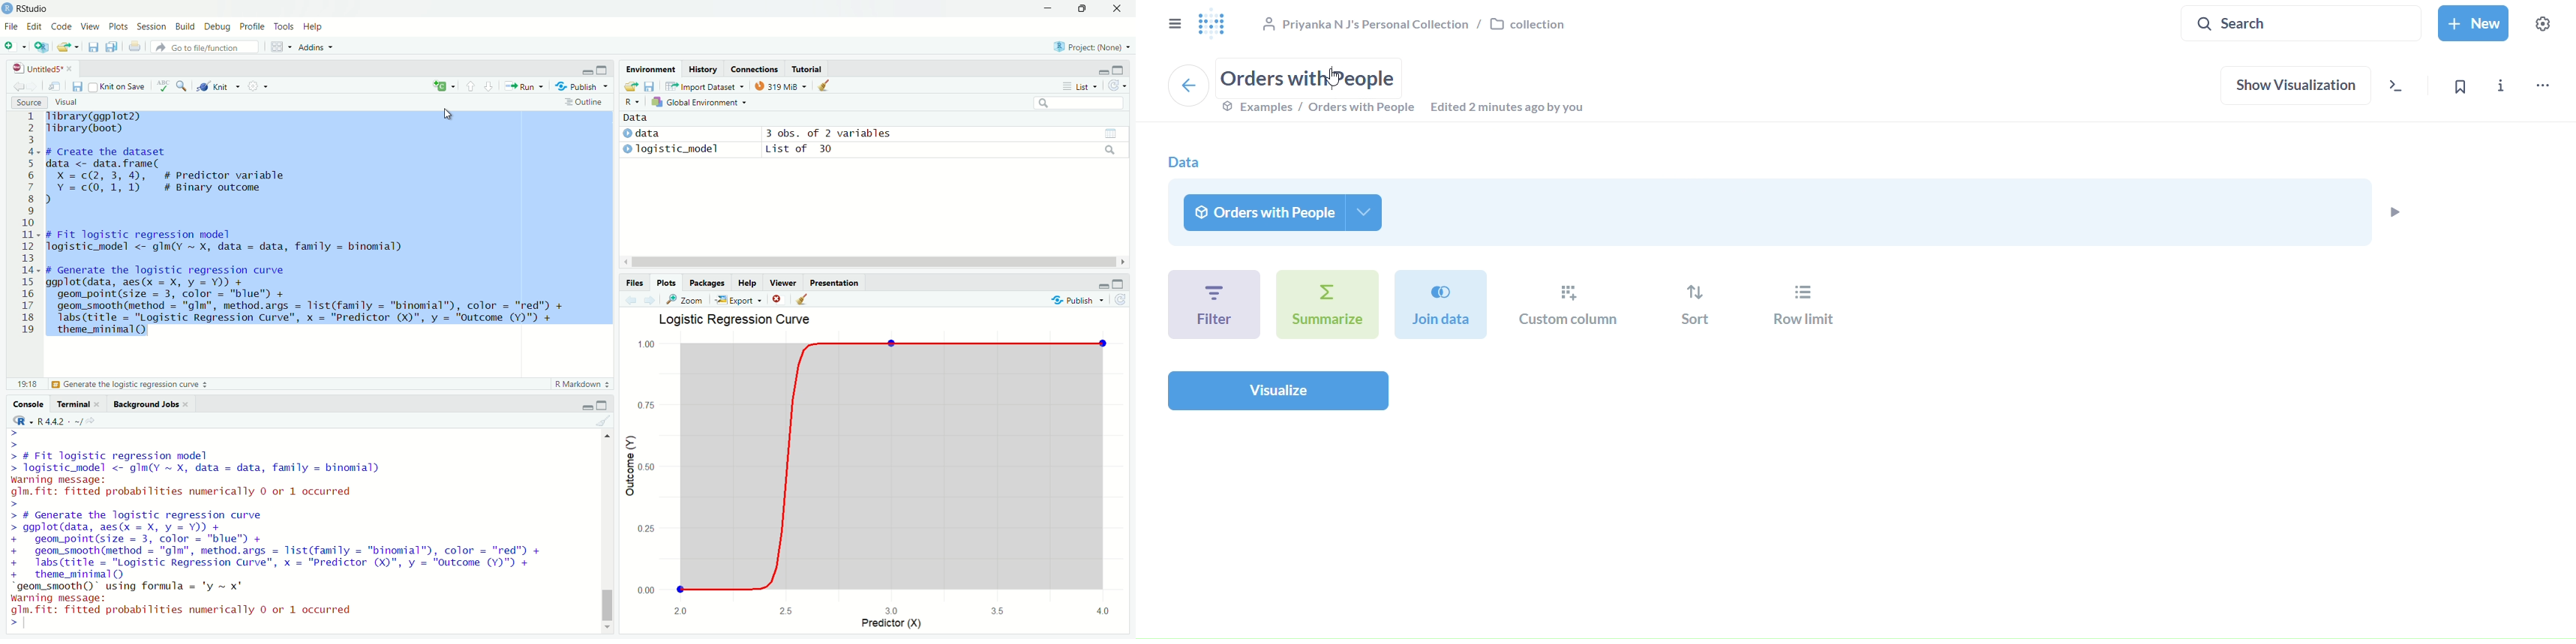 The image size is (2576, 644). Describe the element at coordinates (93, 46) in the screenshot. I see `Save current document` at that location.